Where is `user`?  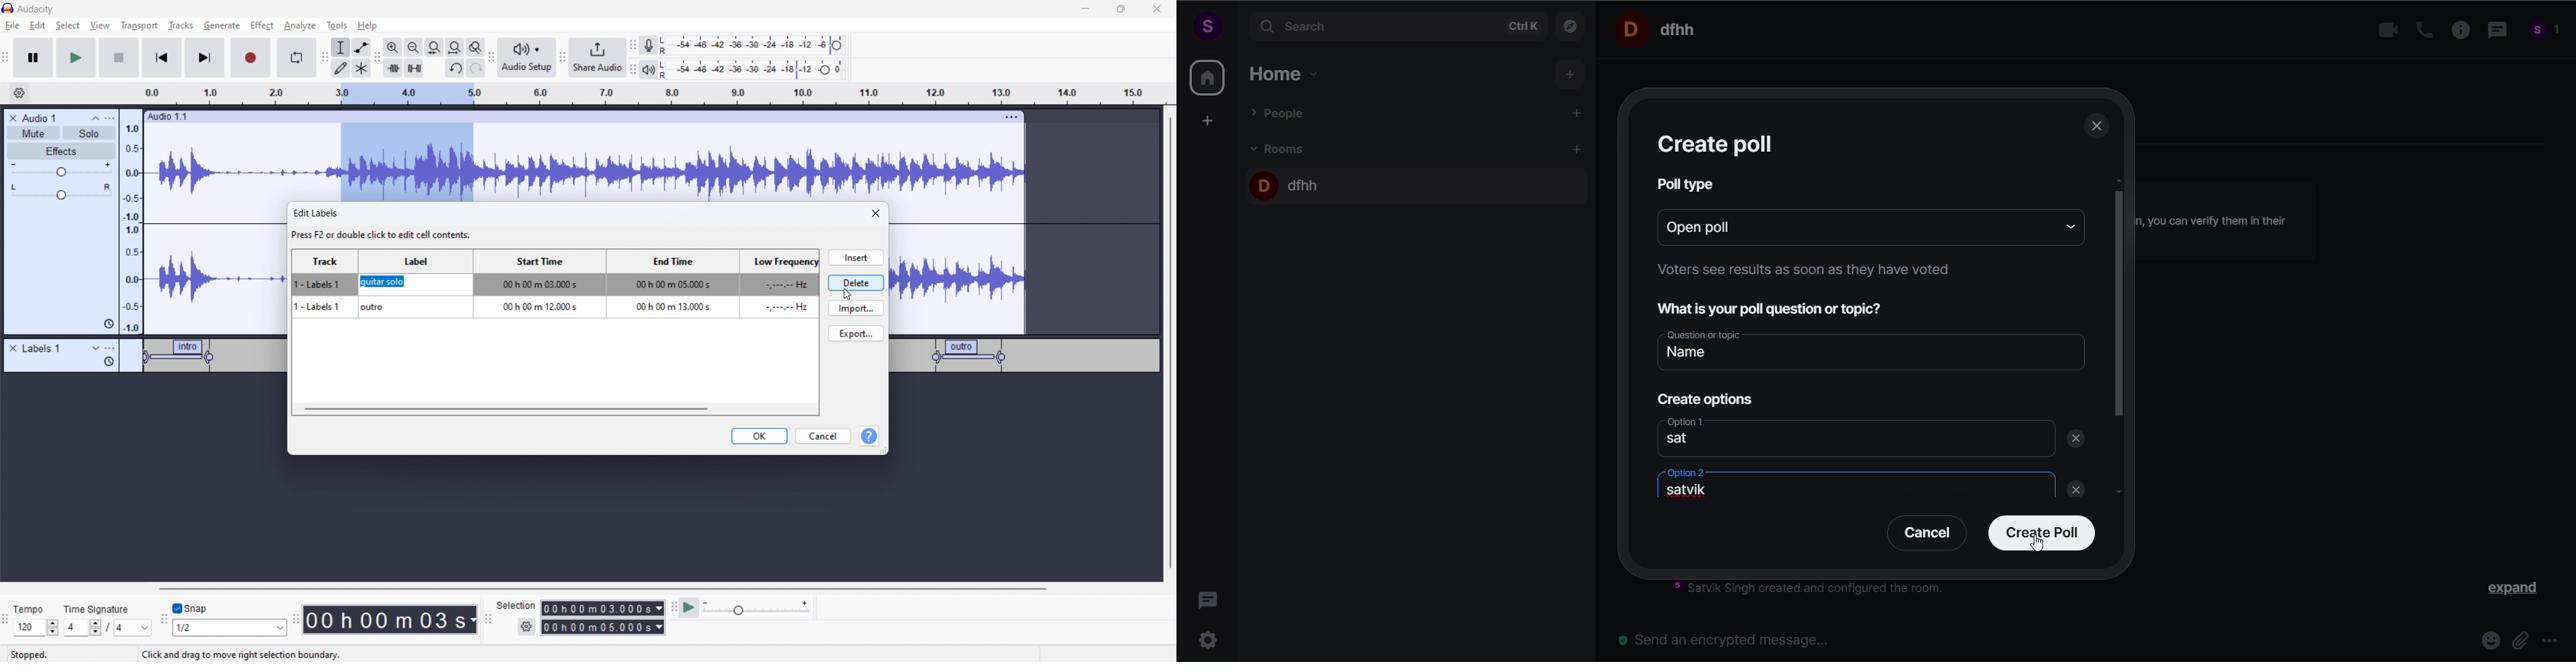 user is located at coordinates (1206, 26).